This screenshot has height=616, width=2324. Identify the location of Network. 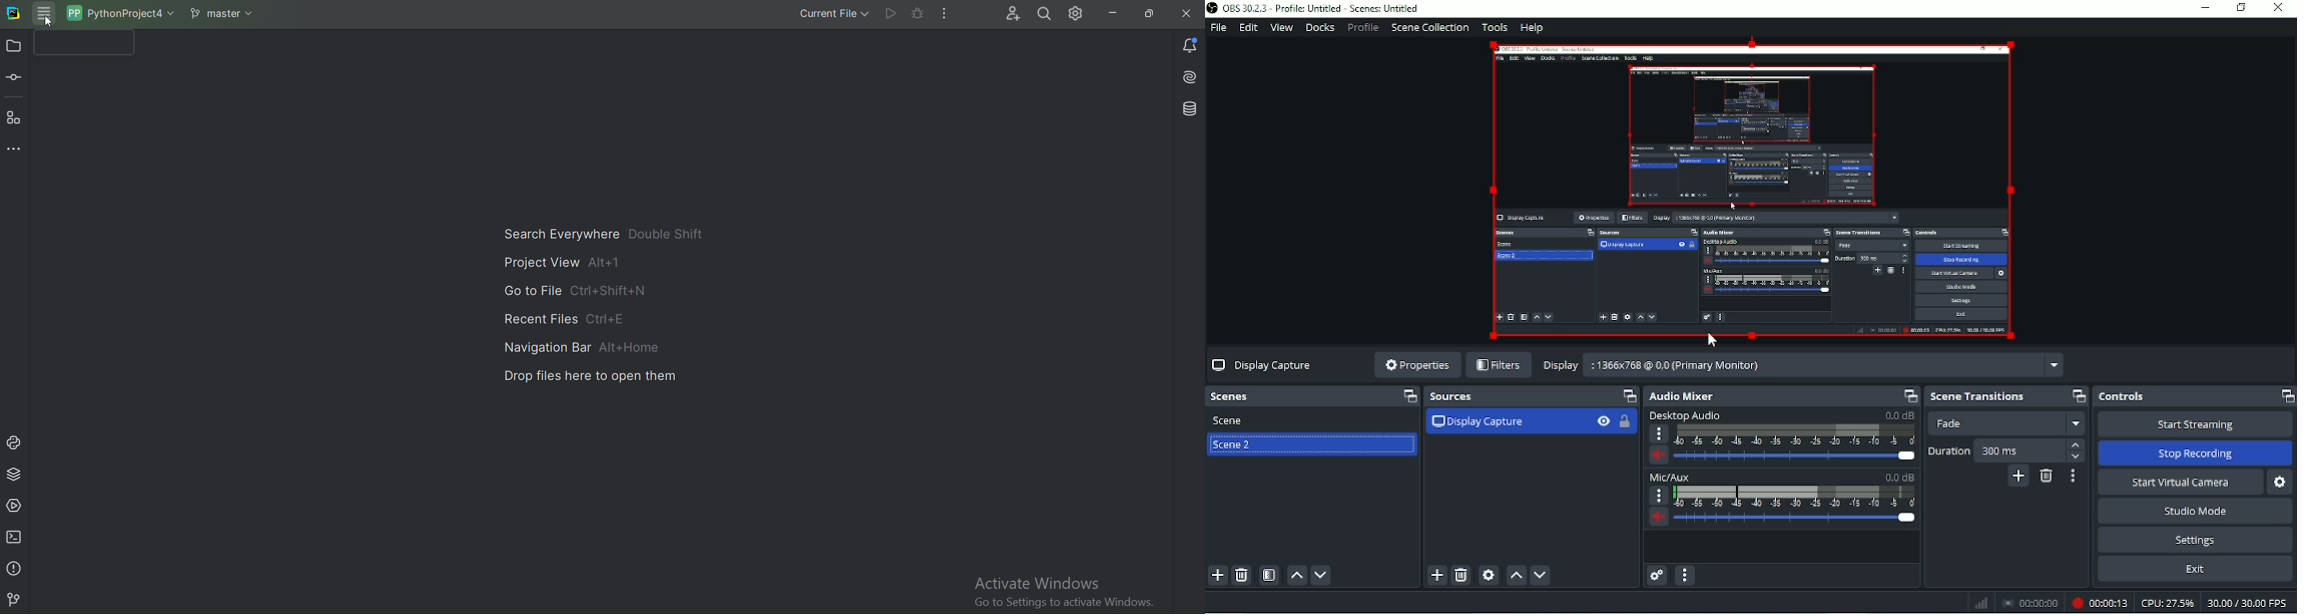
(1981, 604).